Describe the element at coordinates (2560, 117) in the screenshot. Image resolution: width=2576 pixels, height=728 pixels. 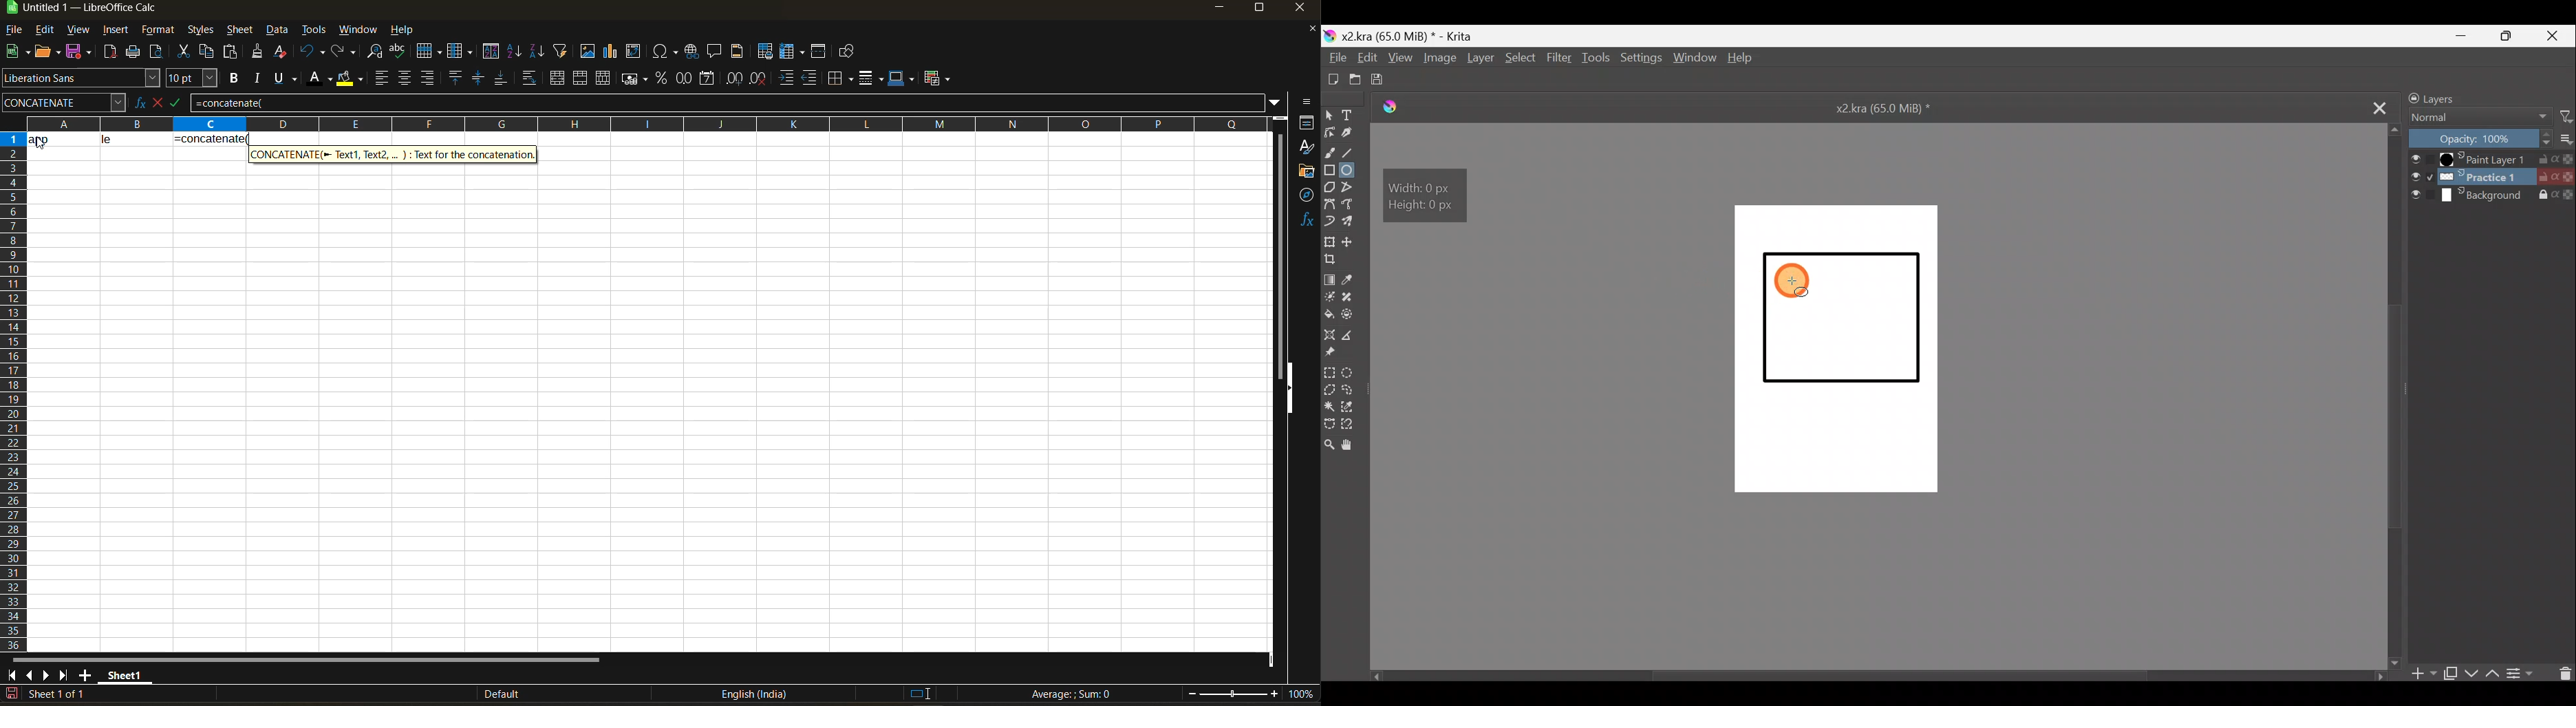
I see `Filter` at that location.